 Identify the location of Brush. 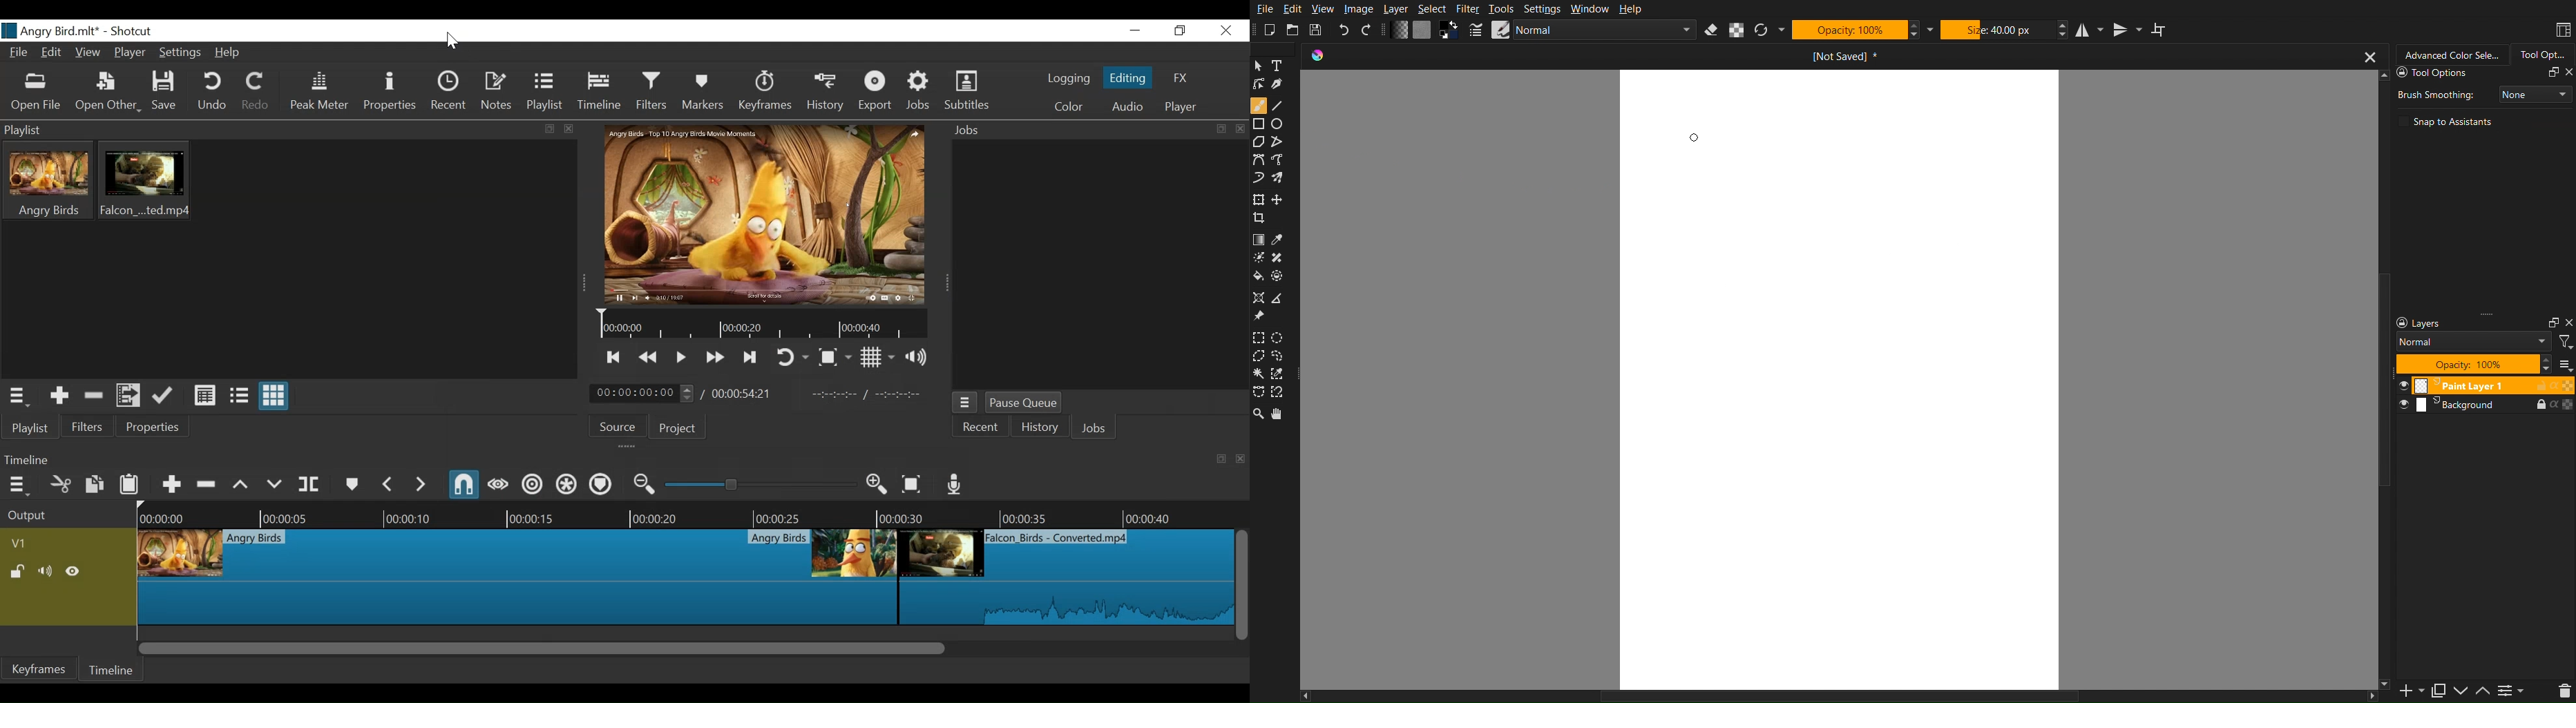
(1259, 105).